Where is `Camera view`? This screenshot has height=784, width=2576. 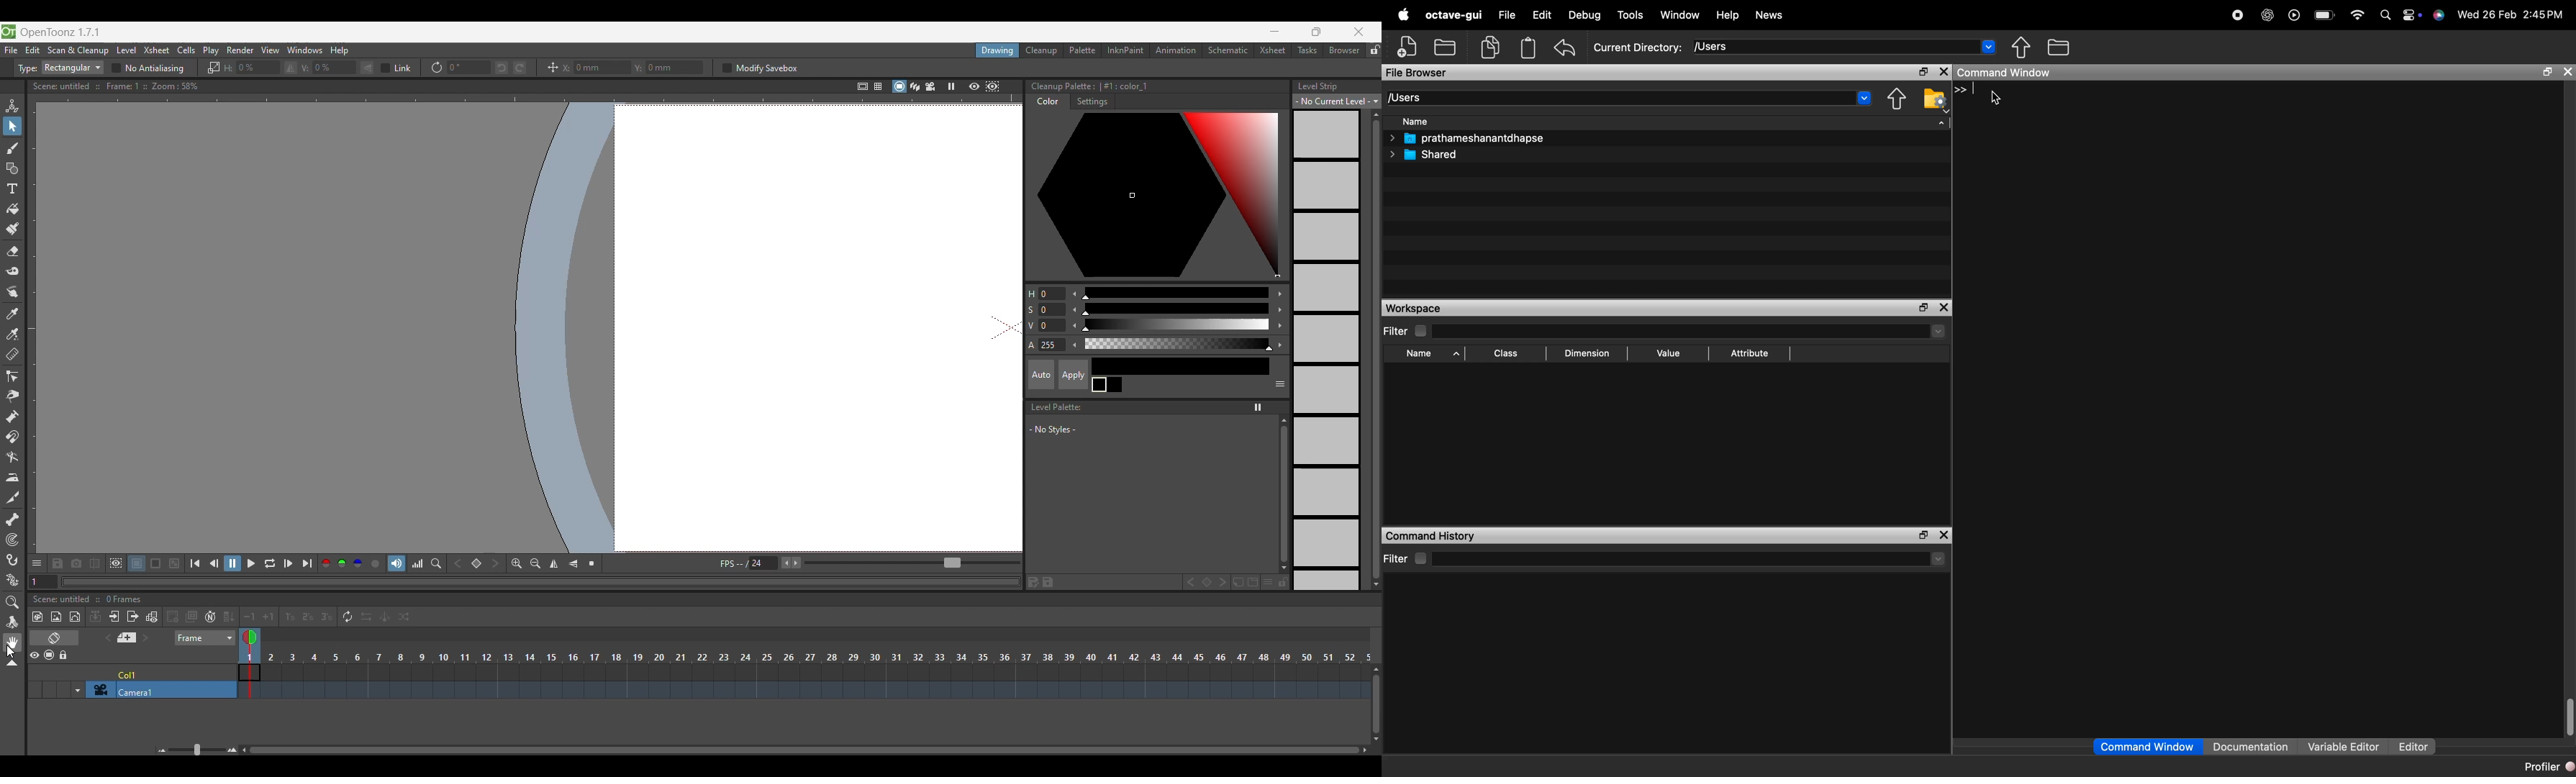 Camera view is located at coordinates (935, 86).